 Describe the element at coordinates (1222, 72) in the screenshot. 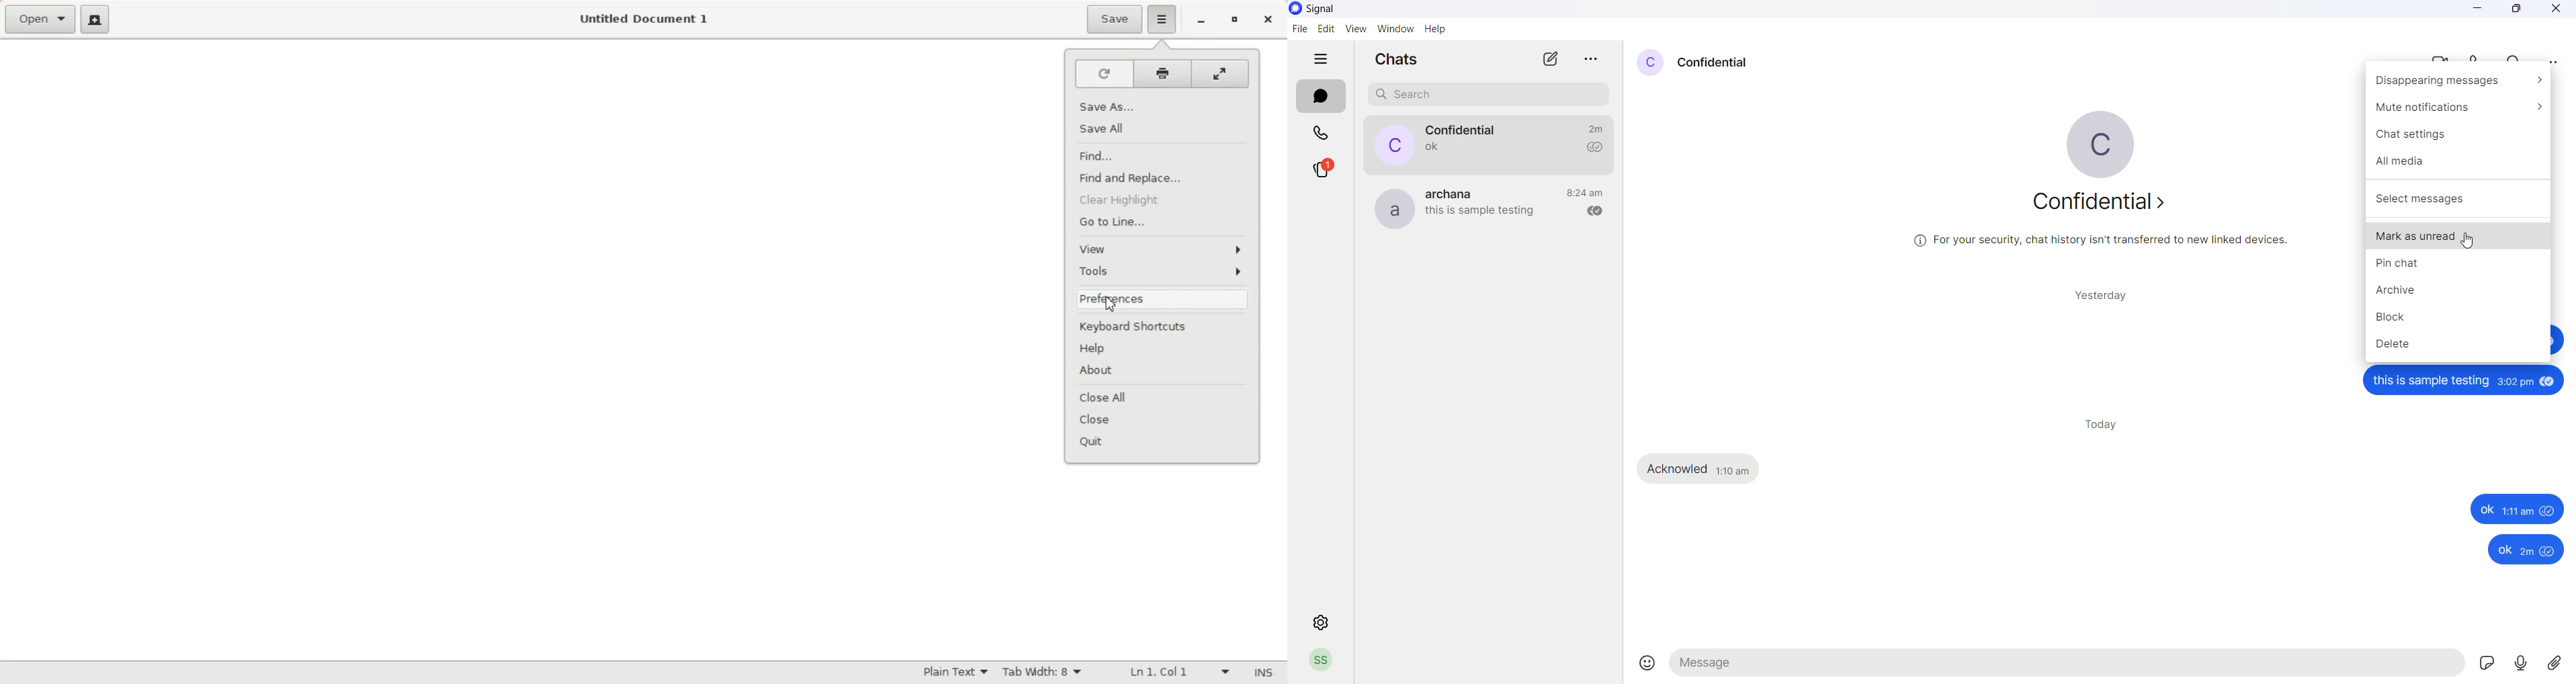

I see `Full screen` at that location.